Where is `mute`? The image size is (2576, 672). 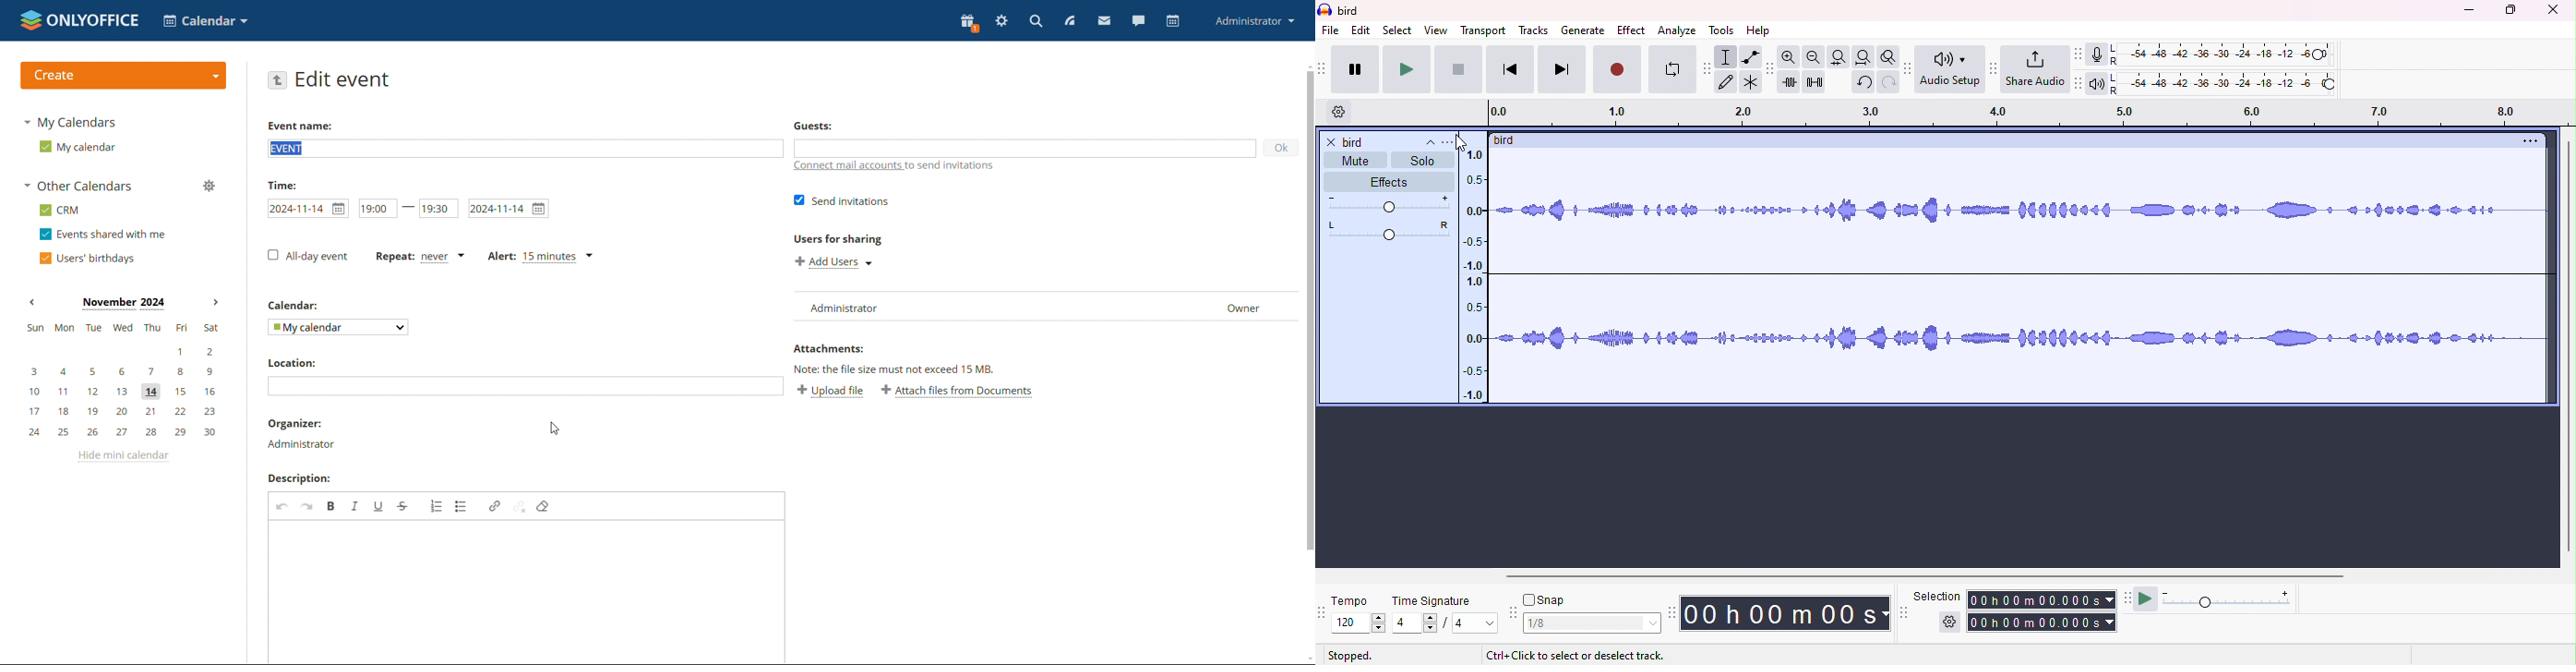 mute is located at coordinates (1353, 161).